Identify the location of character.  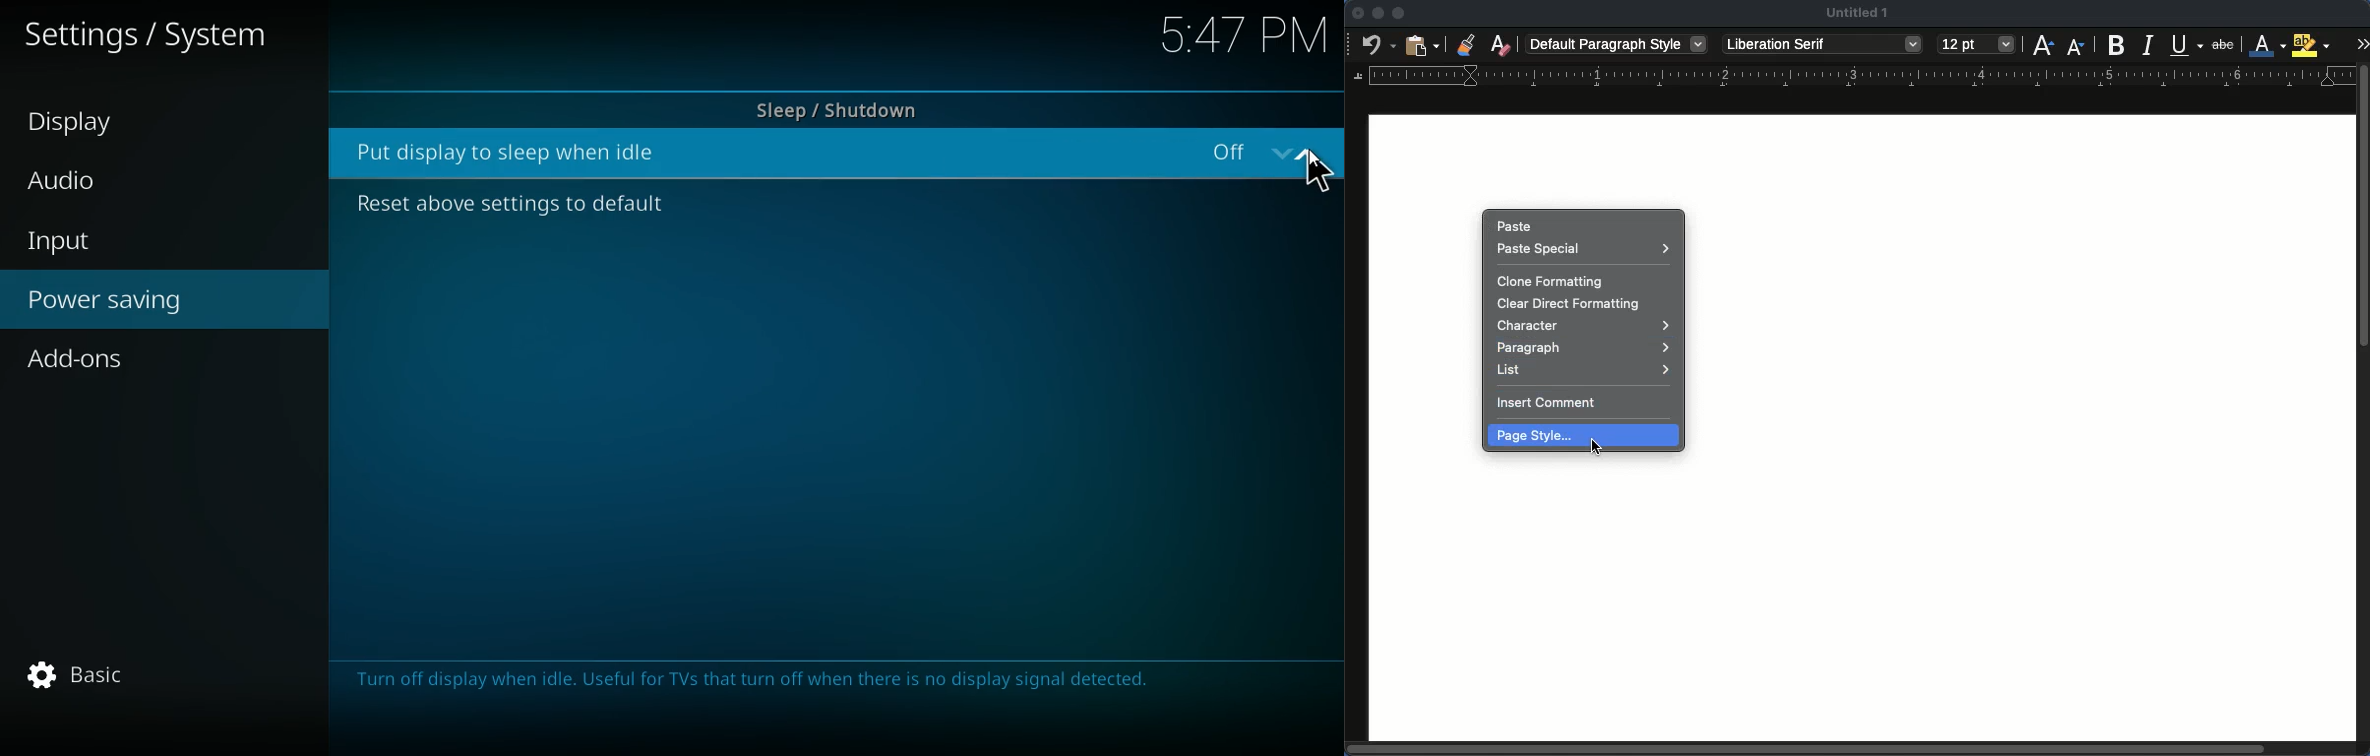
(1585, 327).